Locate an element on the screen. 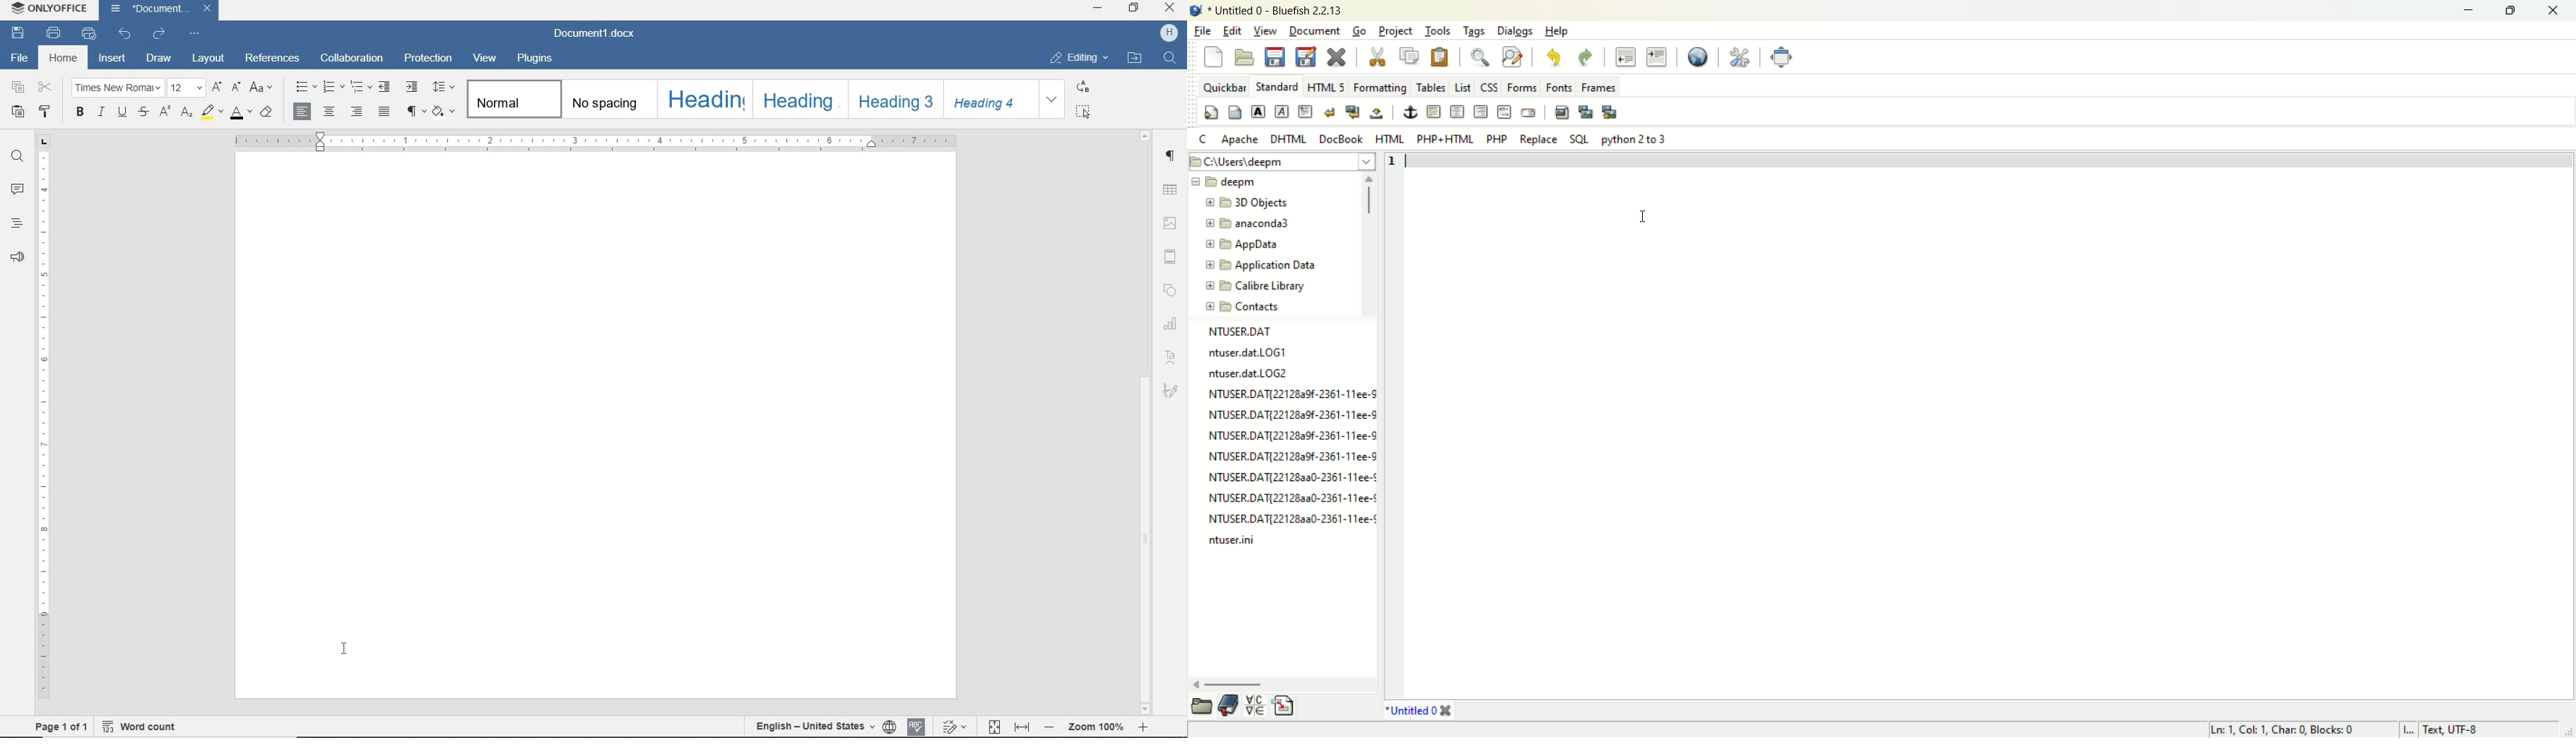 This screenshot has height=756, width=2576. NORMAL is located at coordinates (515, 99).